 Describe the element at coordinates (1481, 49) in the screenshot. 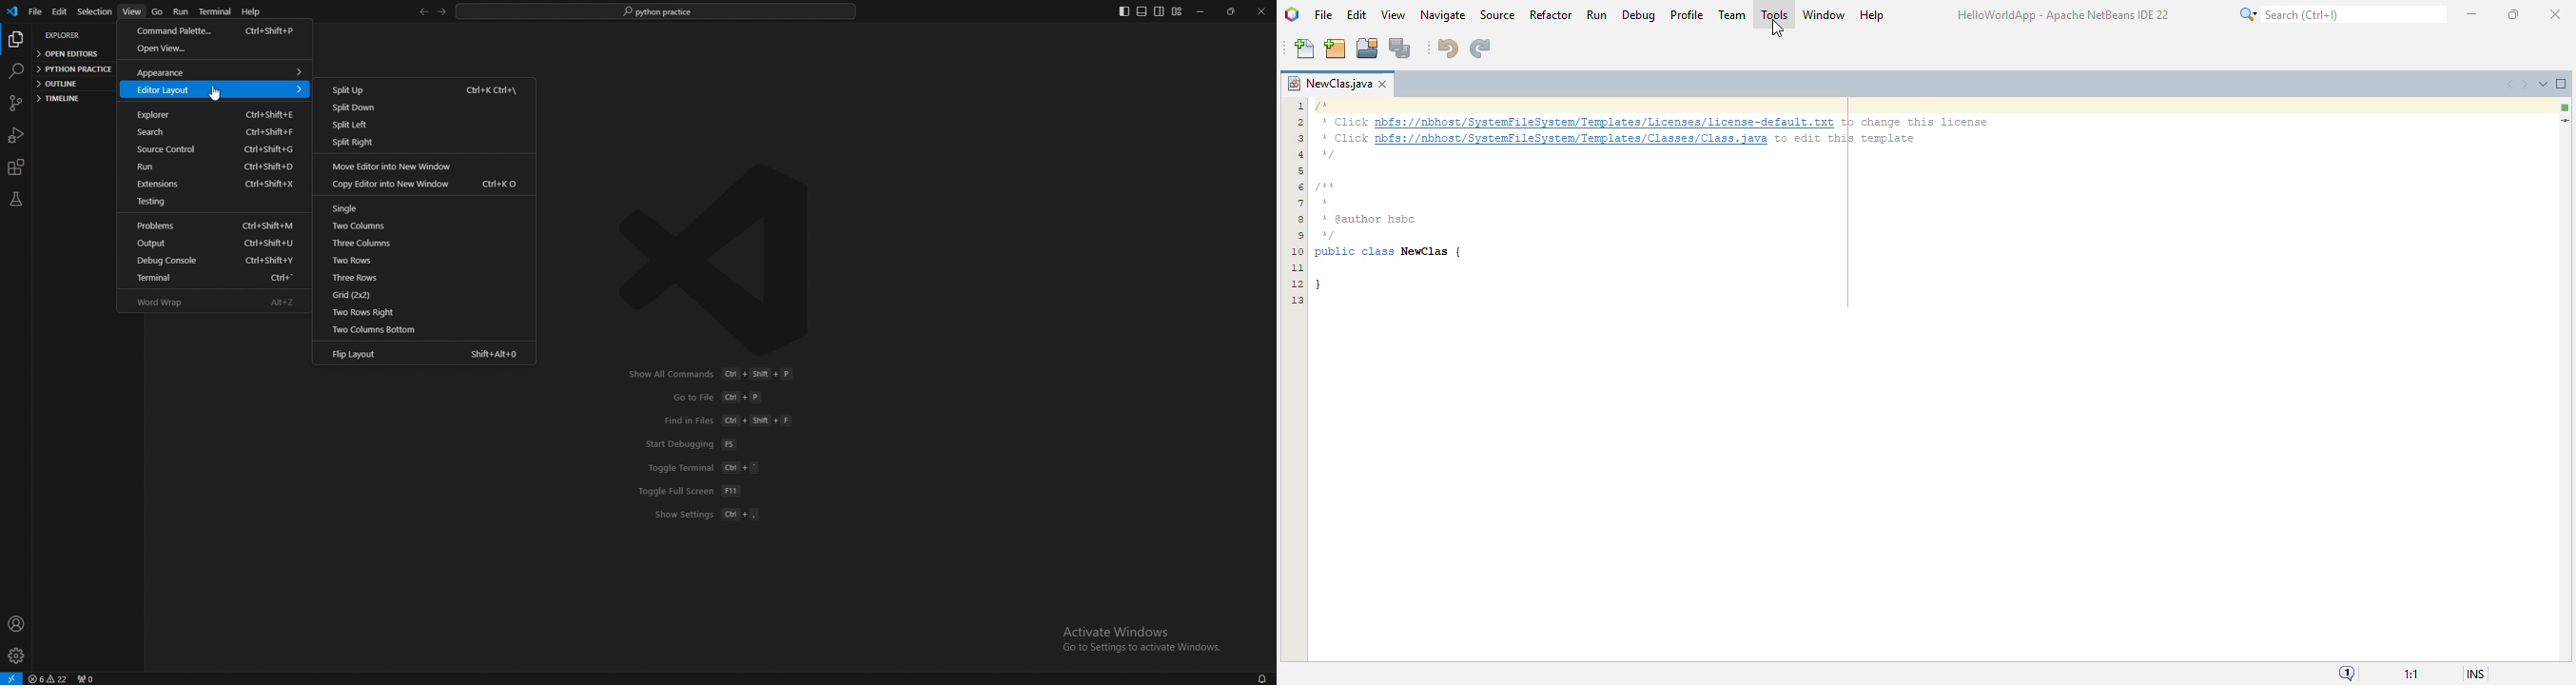

I see `redo` at that location.